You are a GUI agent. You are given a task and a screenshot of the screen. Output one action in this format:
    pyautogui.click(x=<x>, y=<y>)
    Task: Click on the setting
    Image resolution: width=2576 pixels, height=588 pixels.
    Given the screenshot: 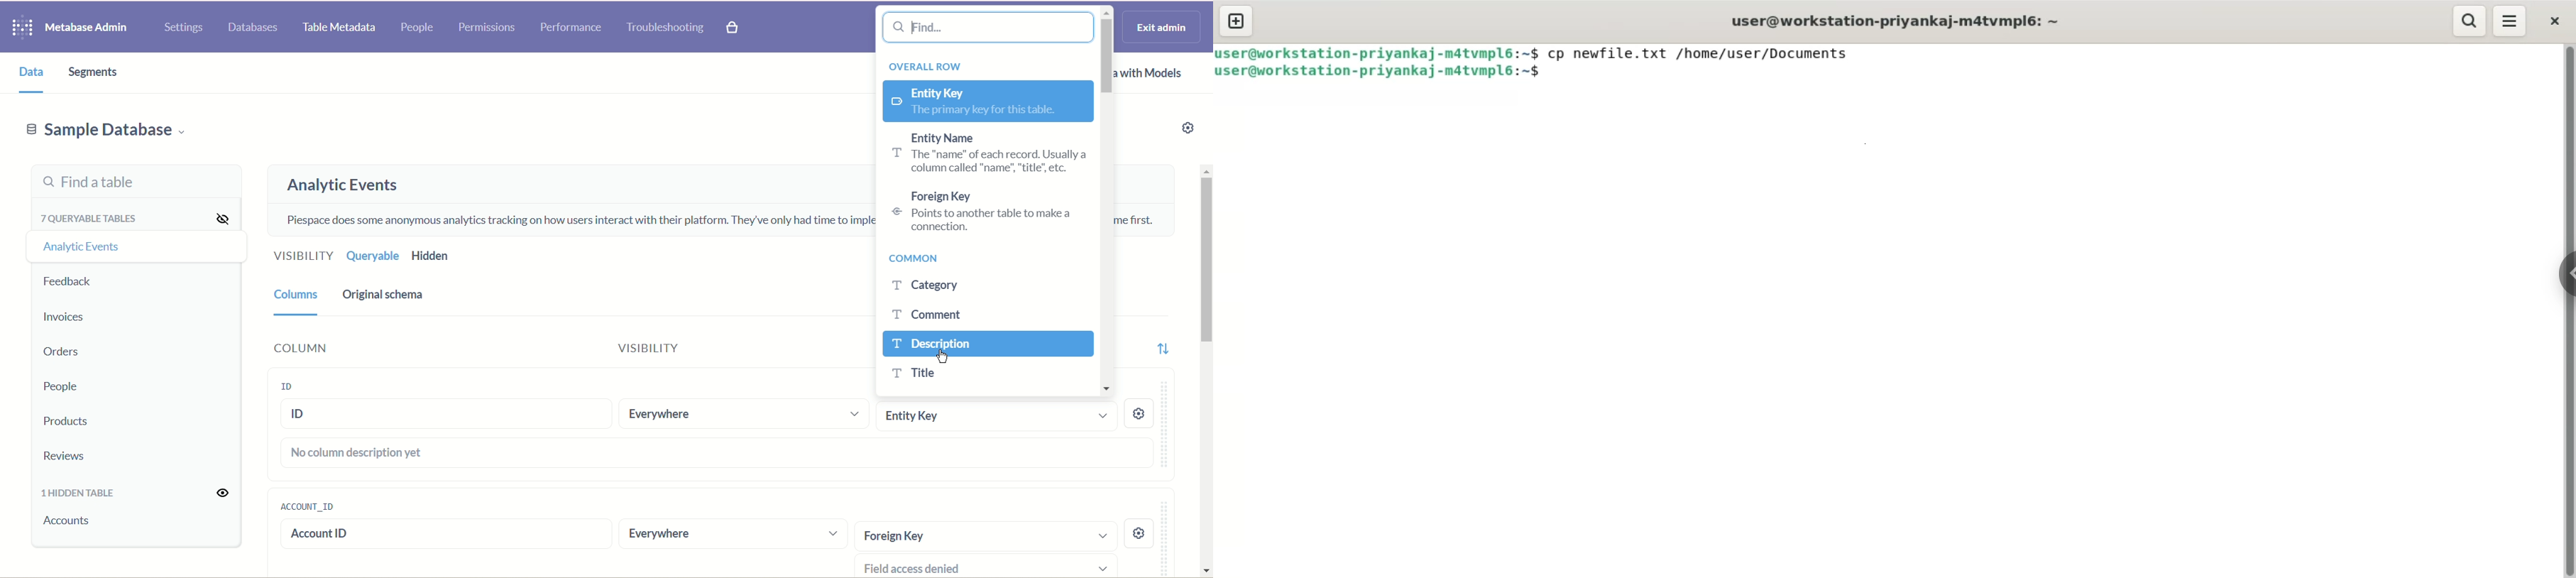 What is the action you would take?
    pyautogui.click(x=1140, y=534)
    